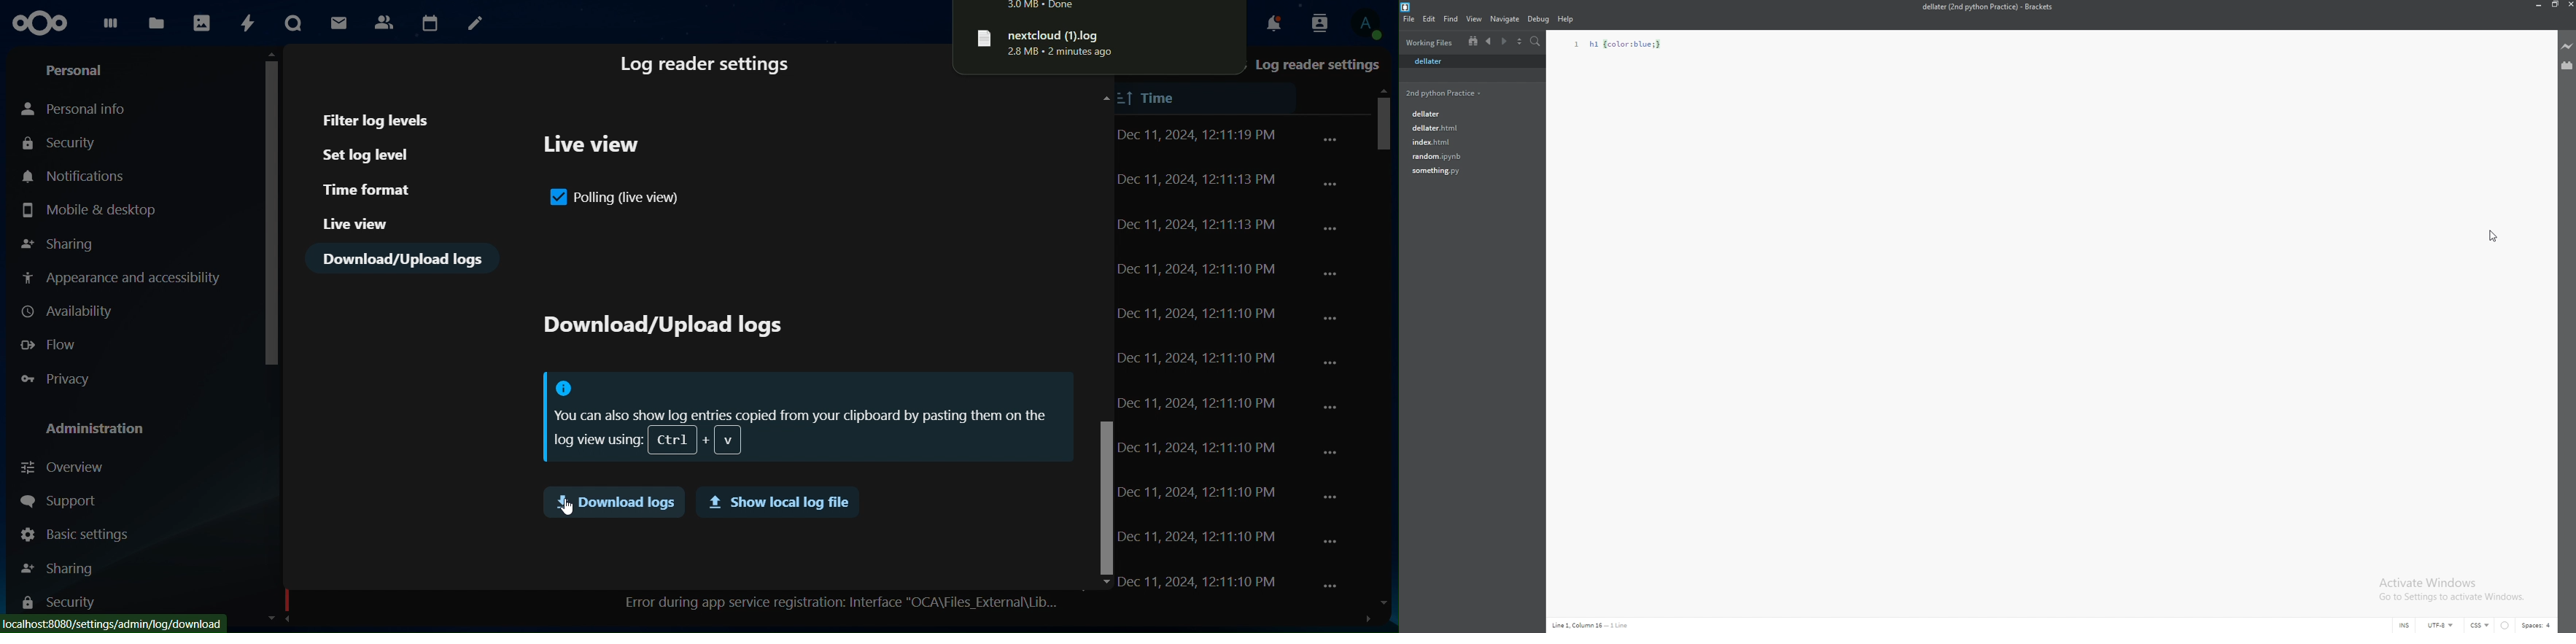  What do you see at coordinates (1330, 139) in the screenshot?
I see `..` at bounding box center [1330, 139].